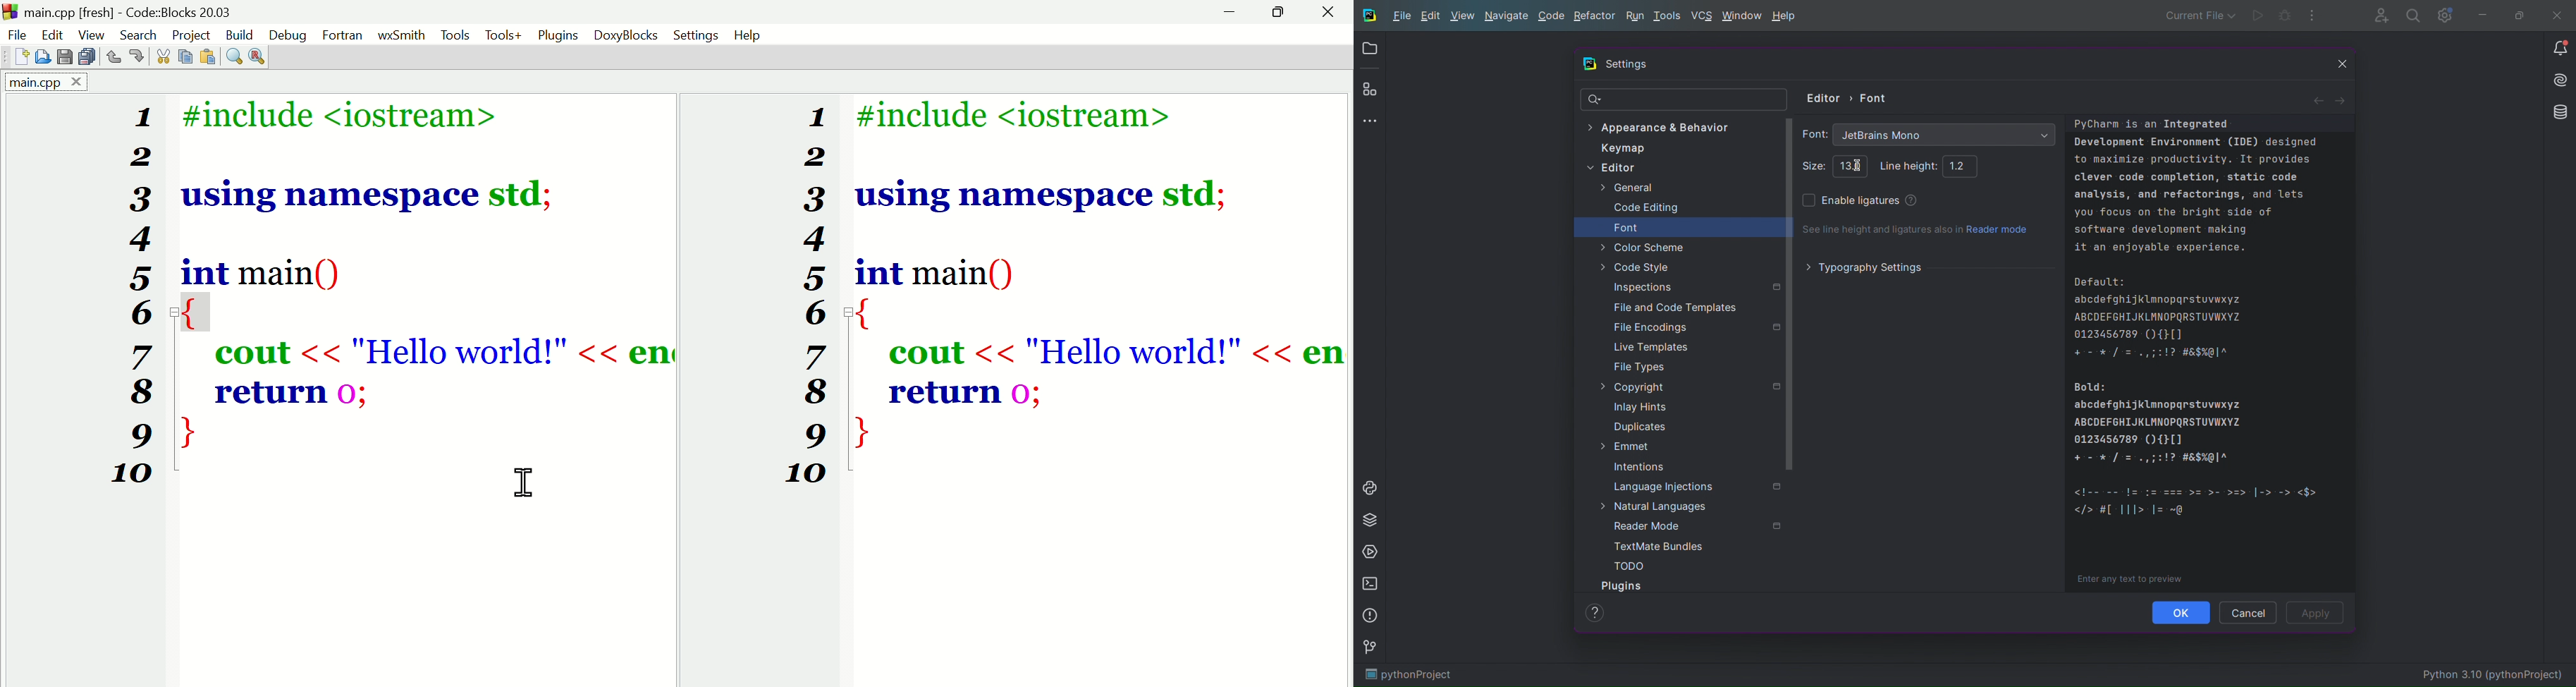  I want to click on New, so click(42, 56).